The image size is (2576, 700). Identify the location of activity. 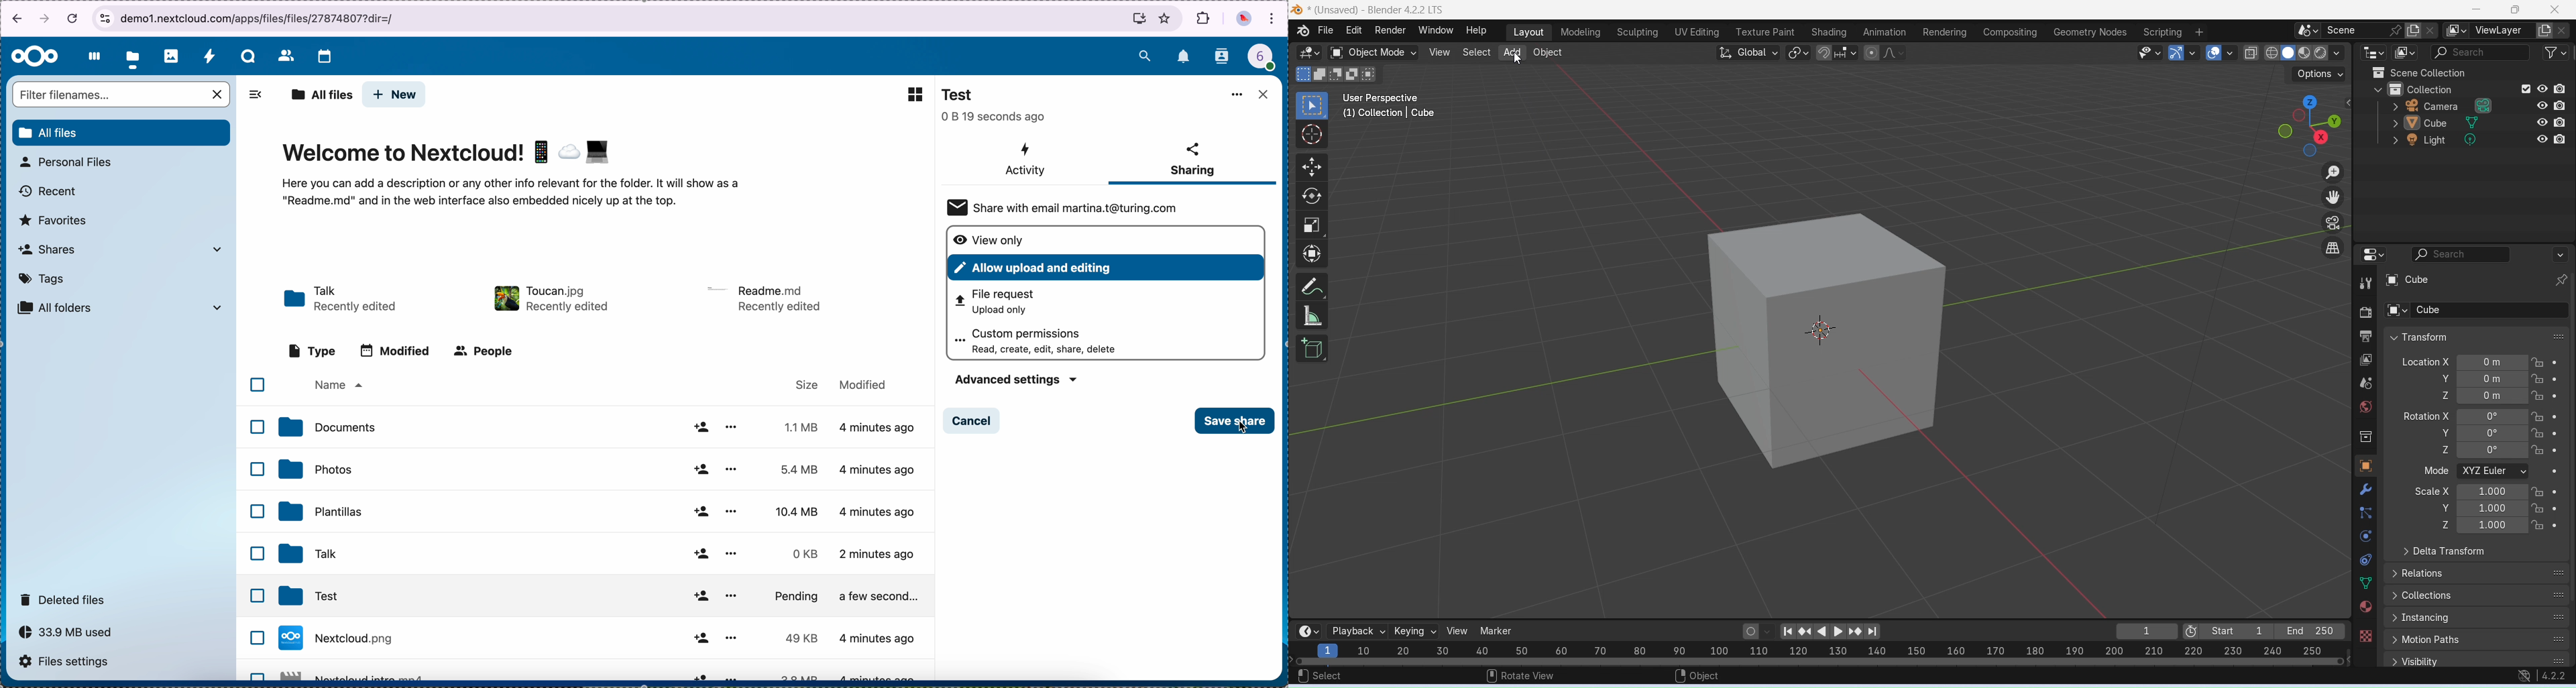
(1024, 160).